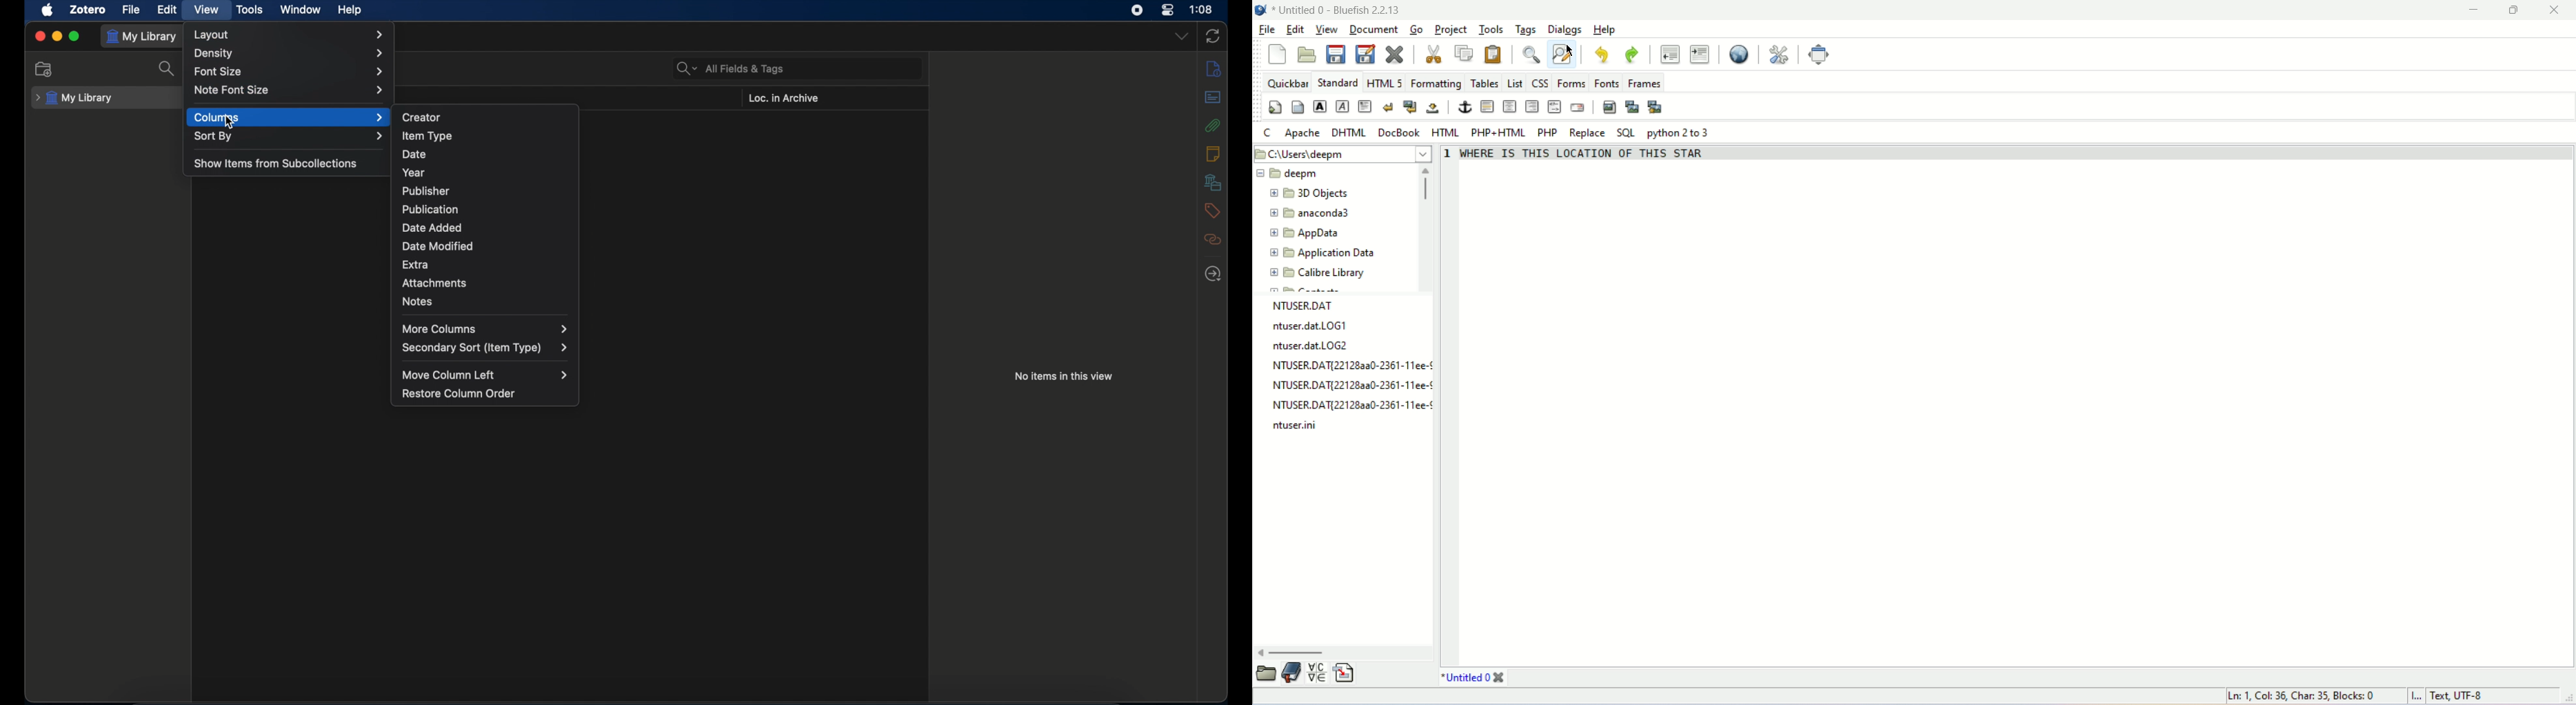 The image size is (2576, 728). Describe the element at coordinates (74, 36) in the screenshot. I see `maximize` at that location.